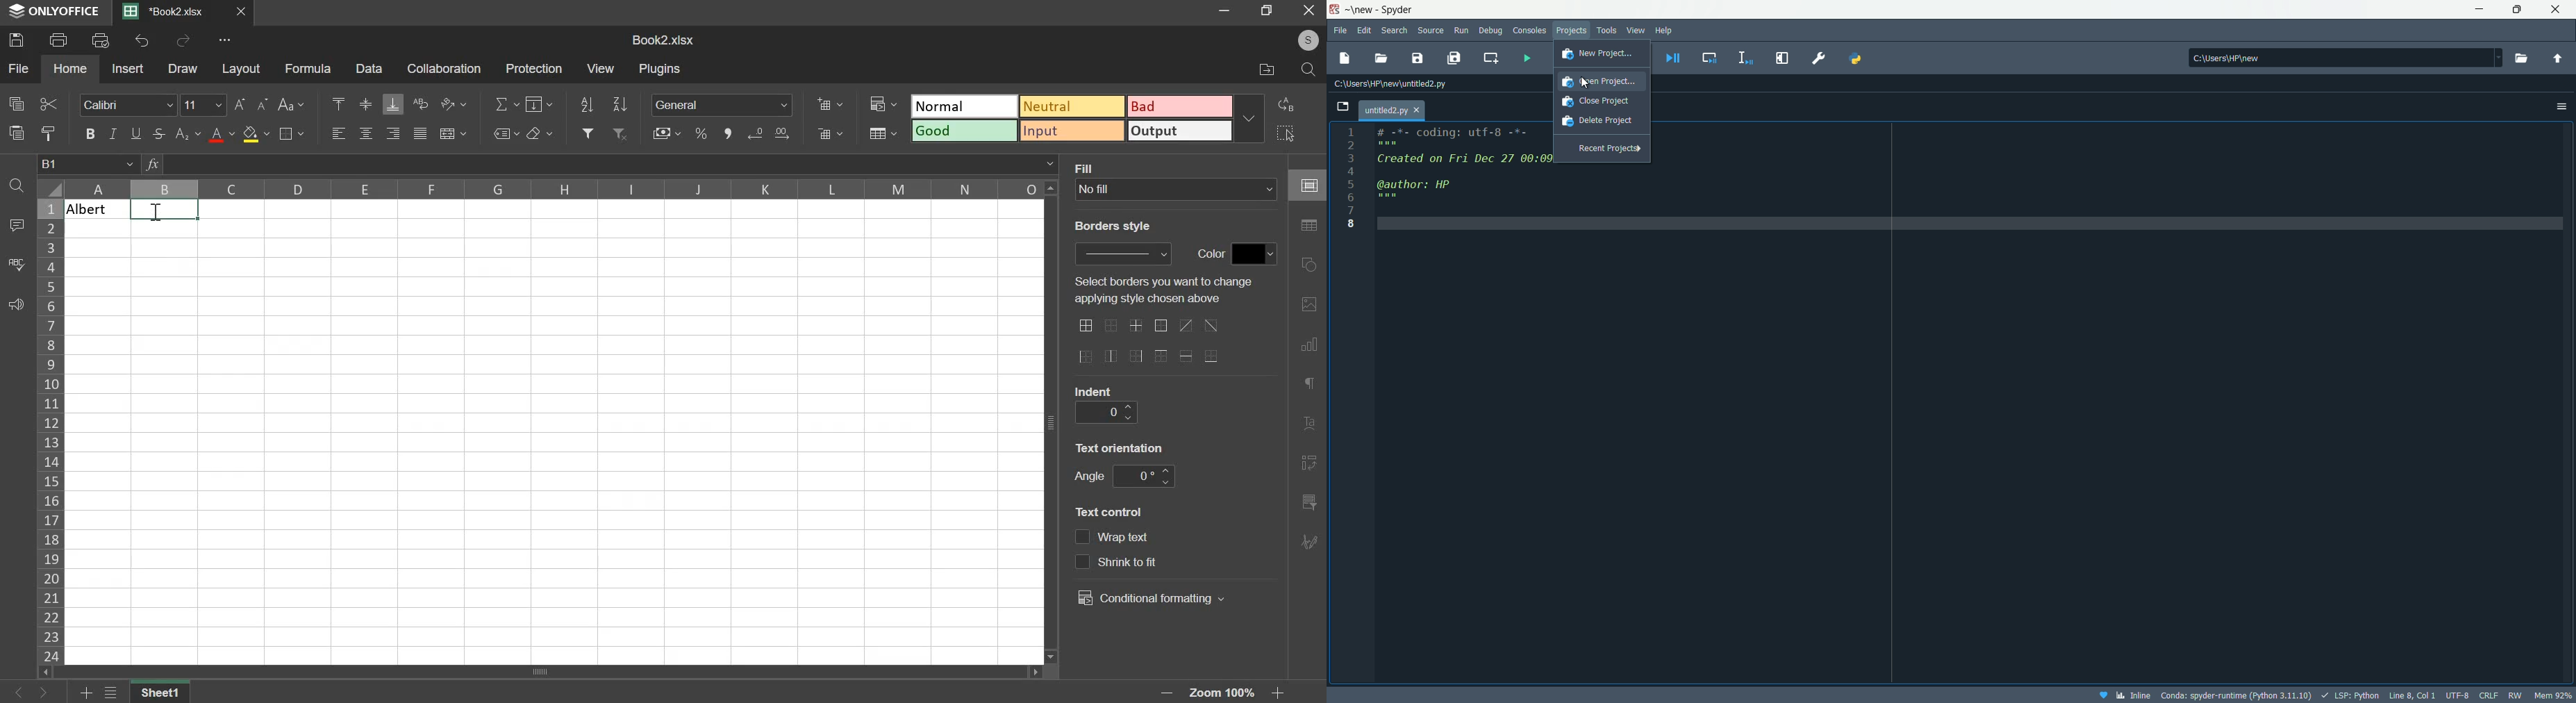  Describe the element at coordinates (1526, 56) in the screenshot. I see `Run file (F5)` at that location.